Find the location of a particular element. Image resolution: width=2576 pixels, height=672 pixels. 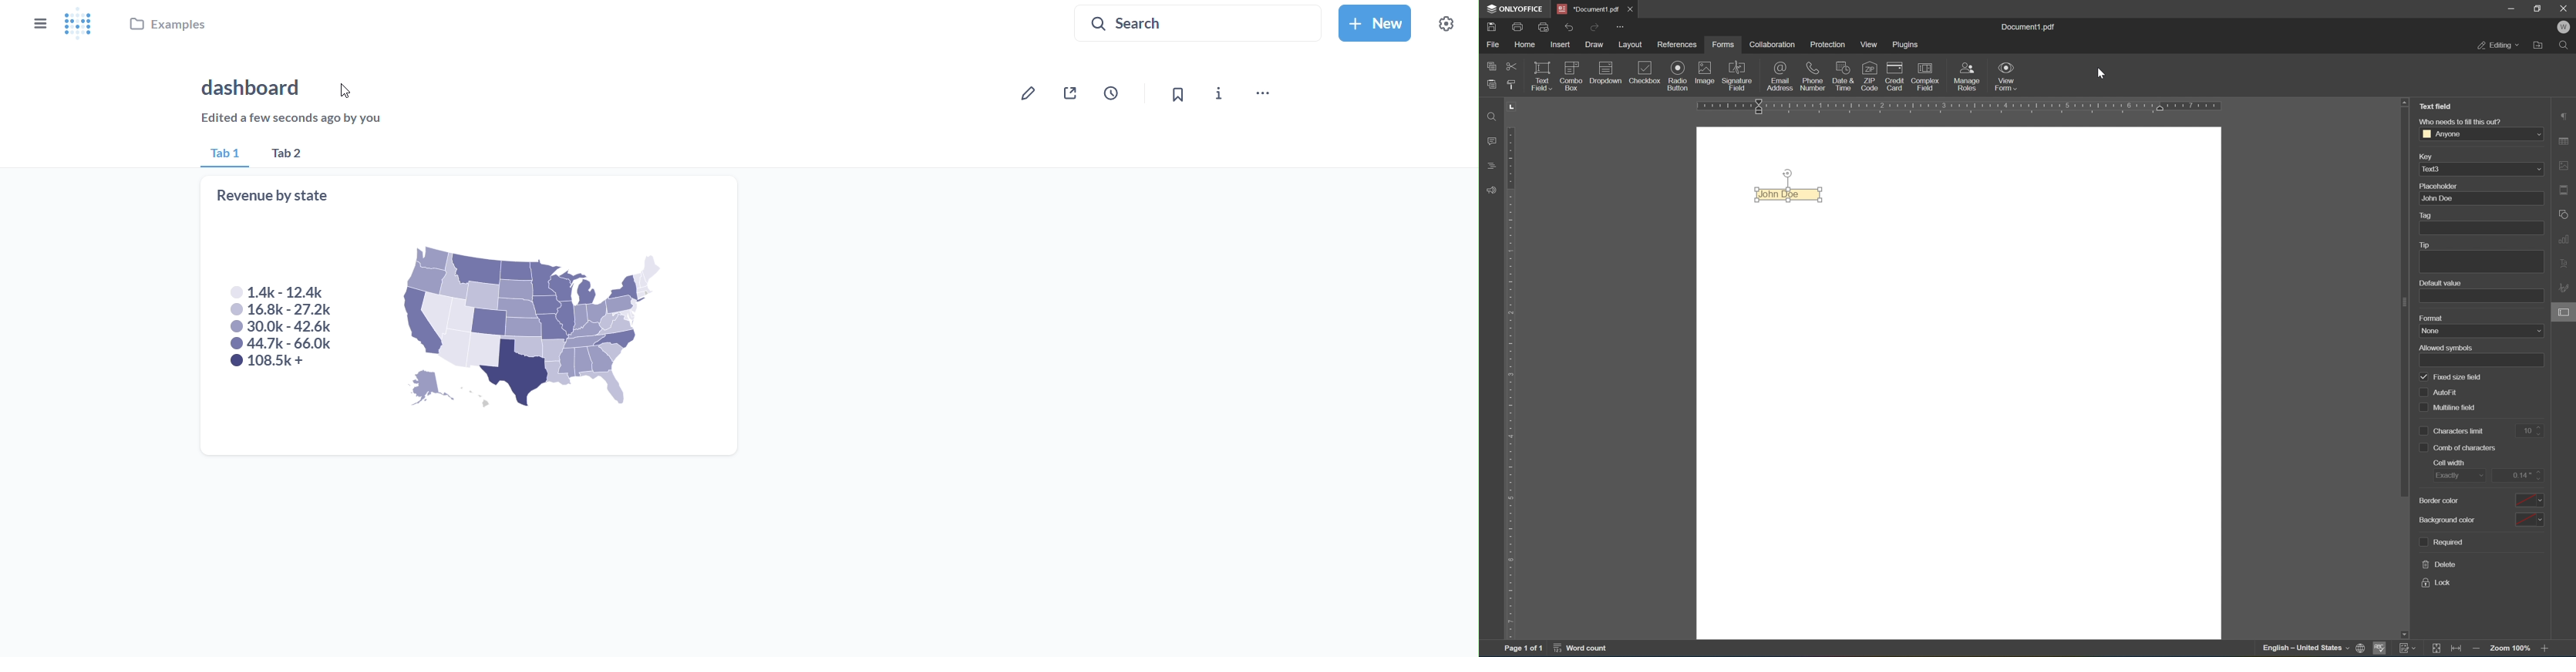

close is located at coordinates (1631, 9).